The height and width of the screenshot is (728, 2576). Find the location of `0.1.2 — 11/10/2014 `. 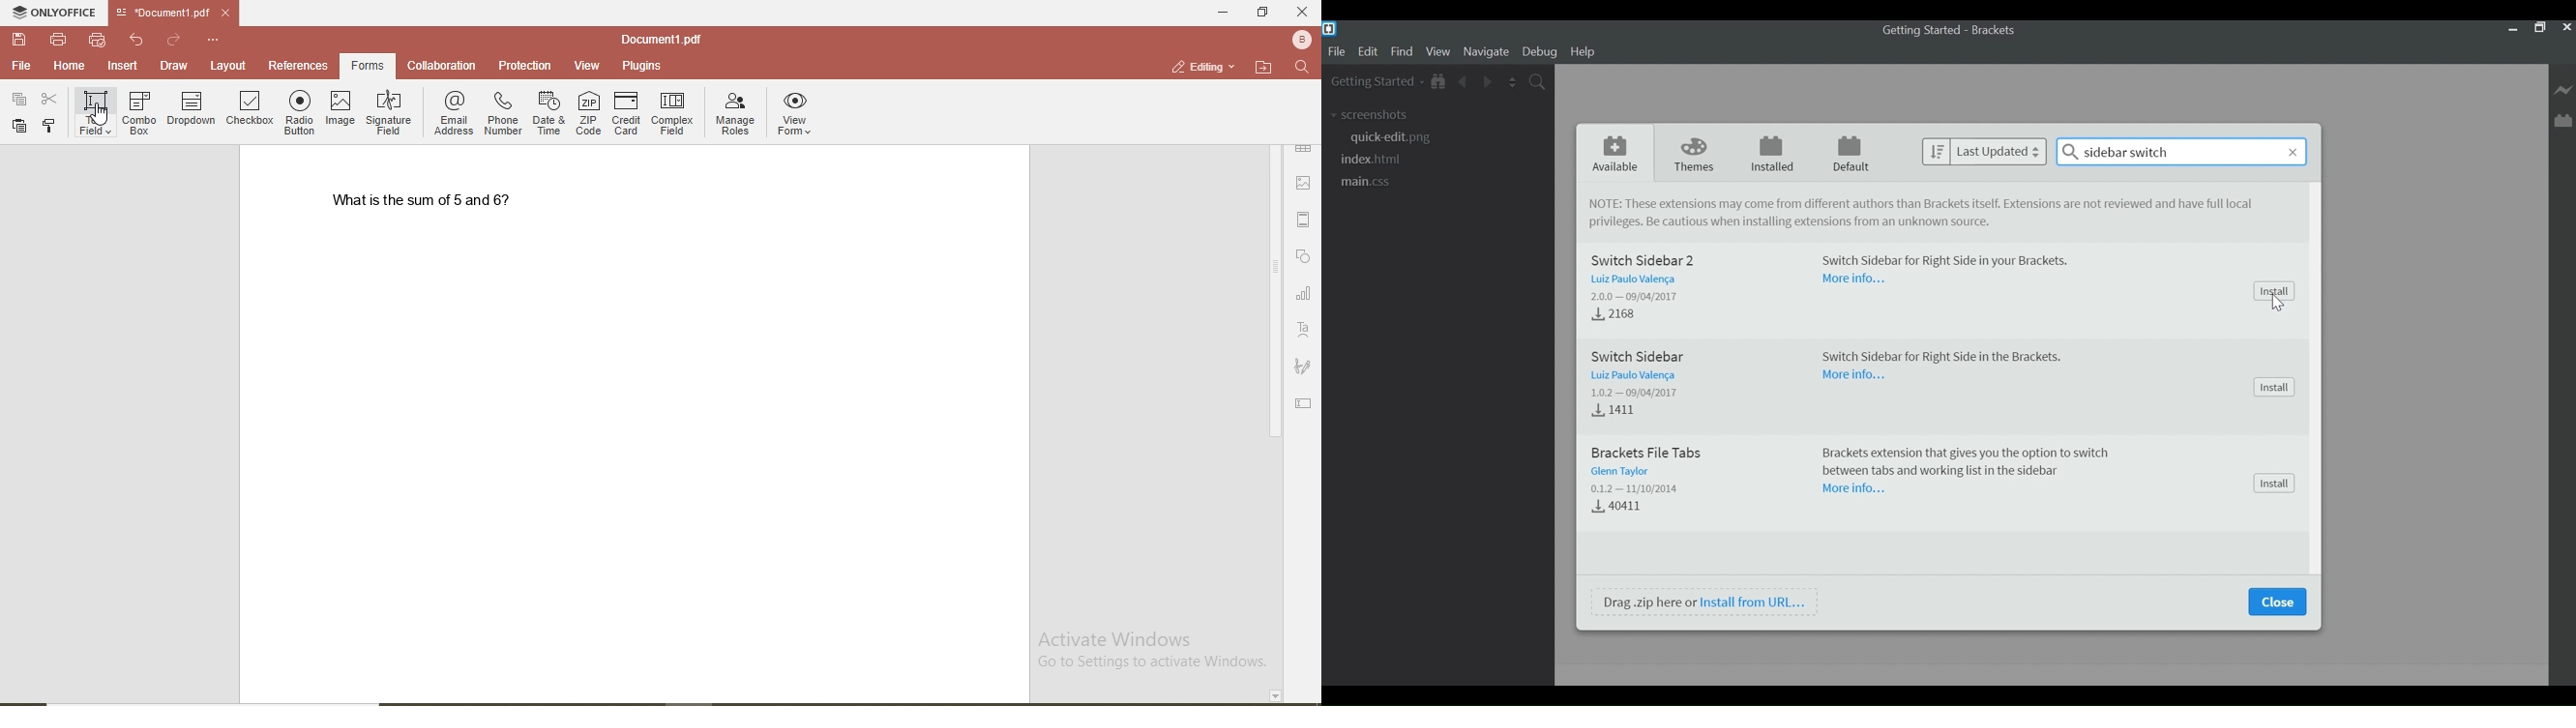

0.1.2 — 11/10/2014  is located at coordinates (1634, 490).